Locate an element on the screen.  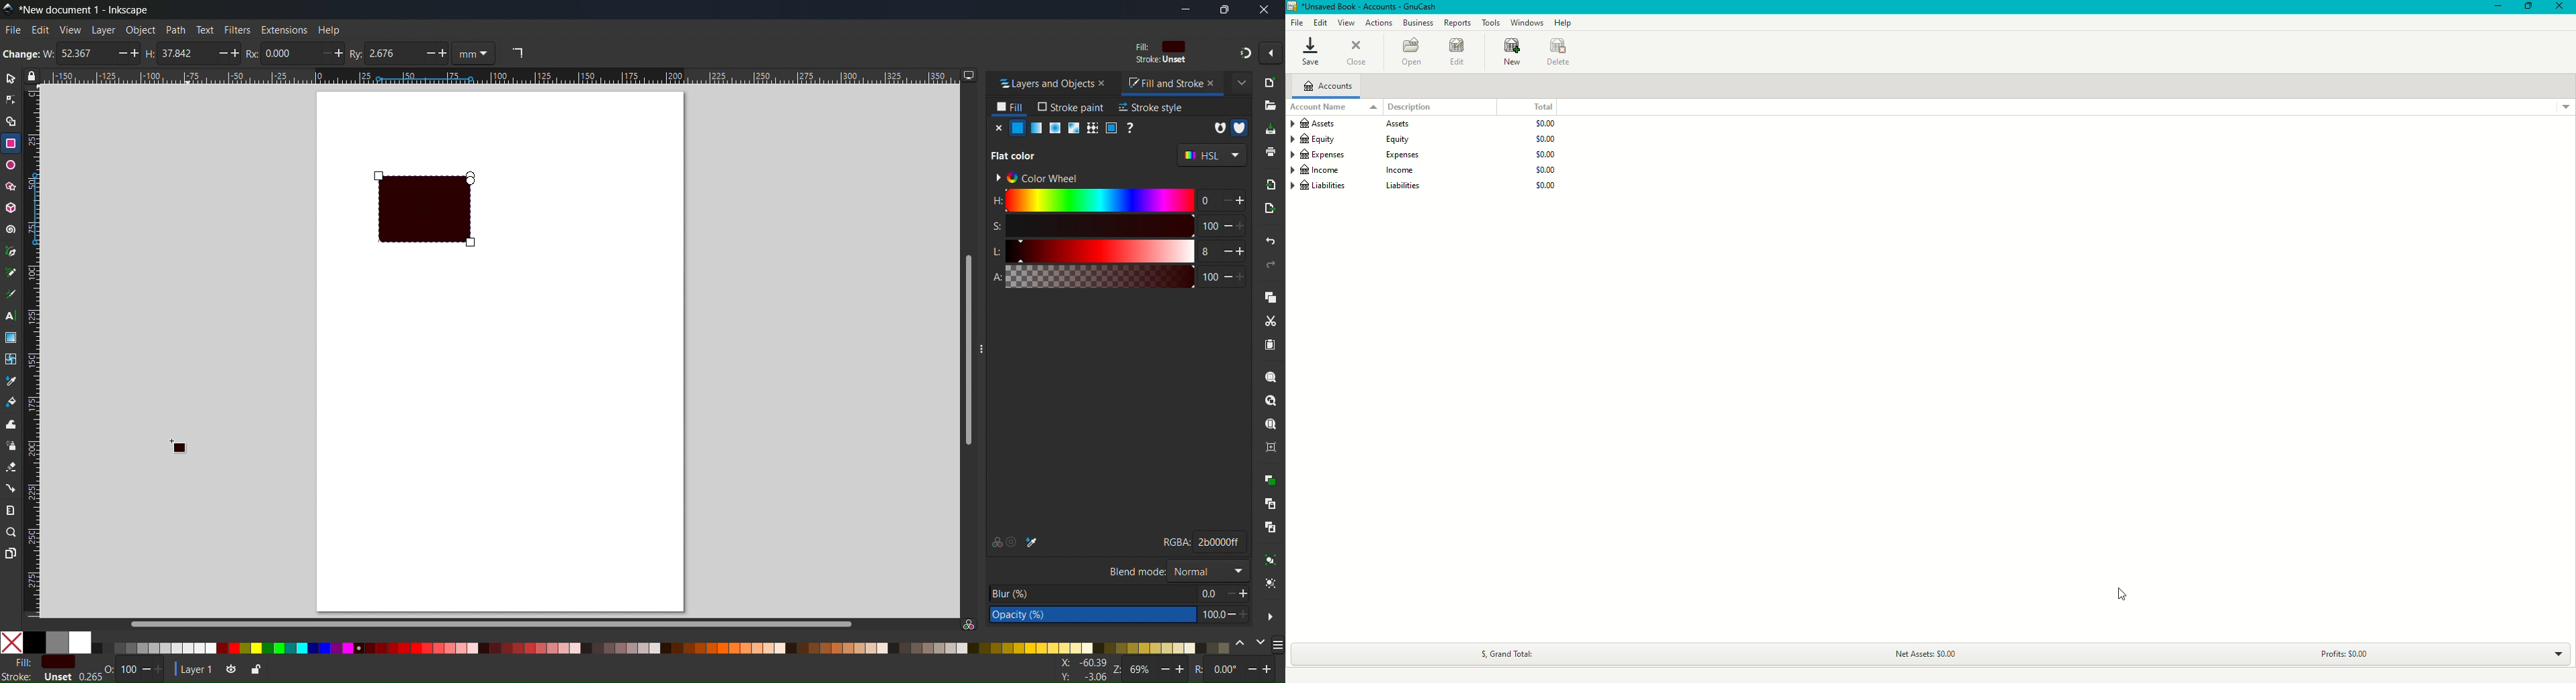
Horizontal radius of rounded corner 0.000 is located at coordinates (287, 53).